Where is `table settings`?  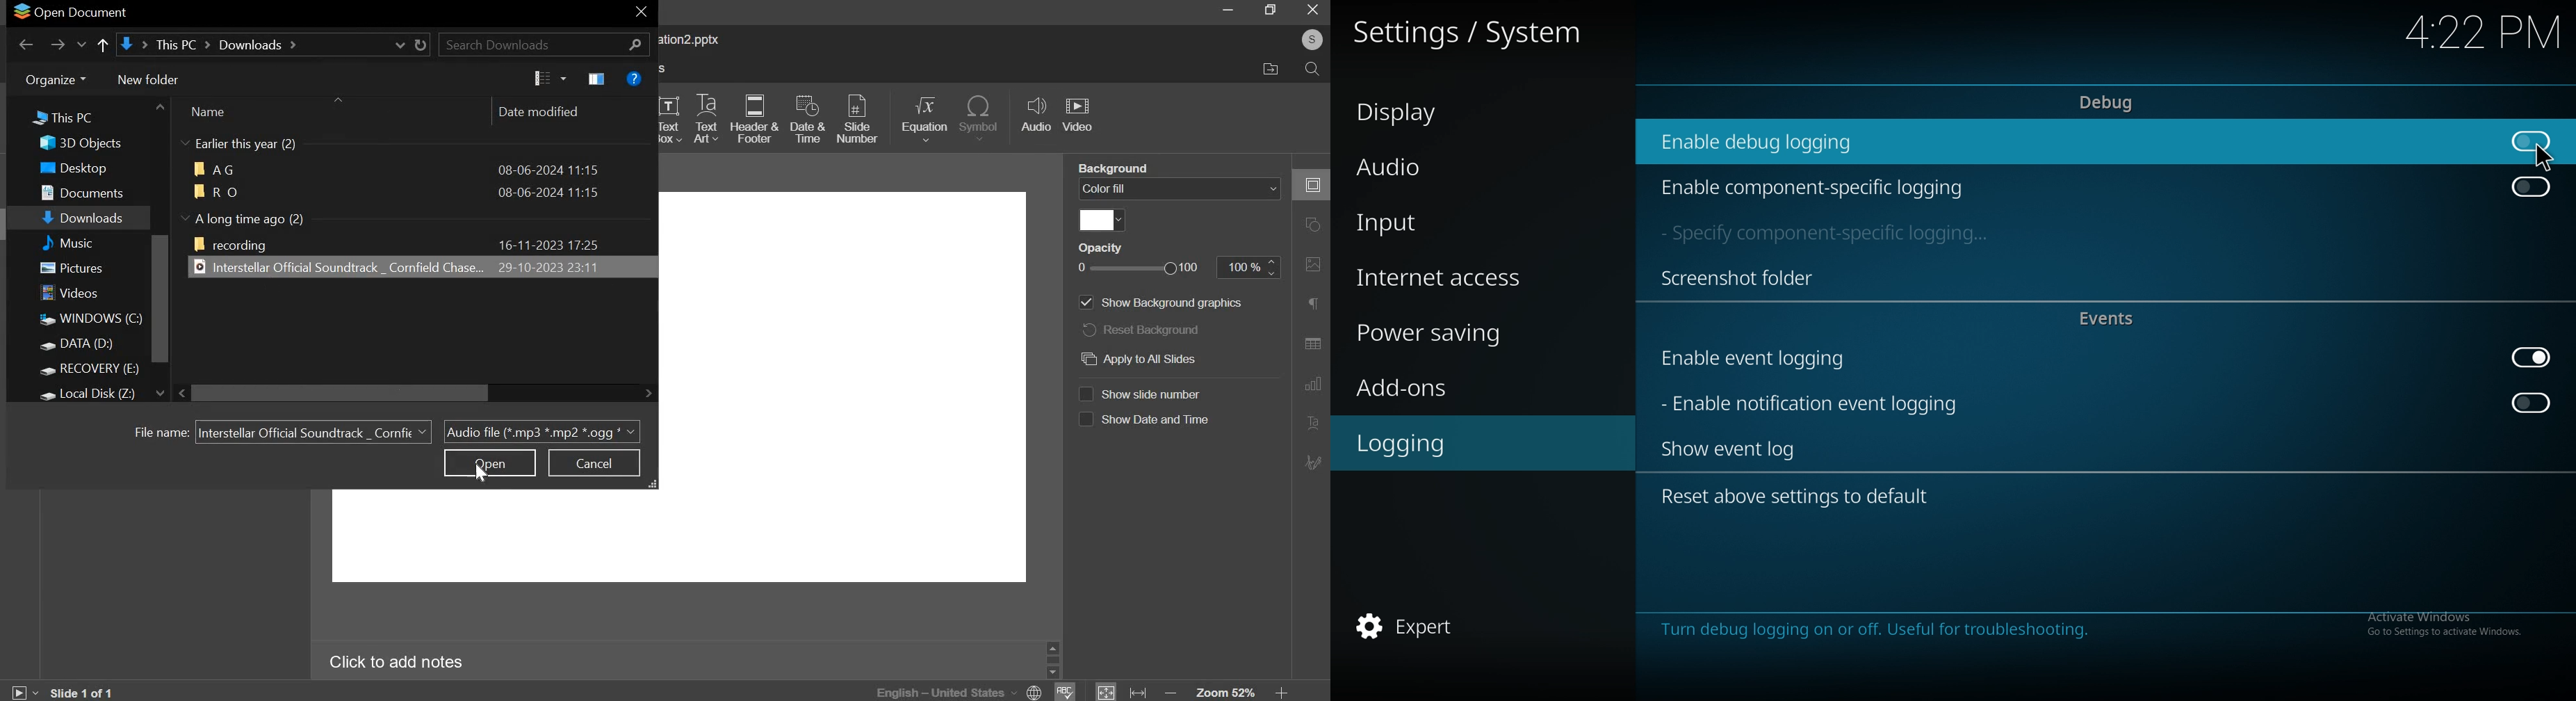 table settings is located at coordinates (1312, 343).